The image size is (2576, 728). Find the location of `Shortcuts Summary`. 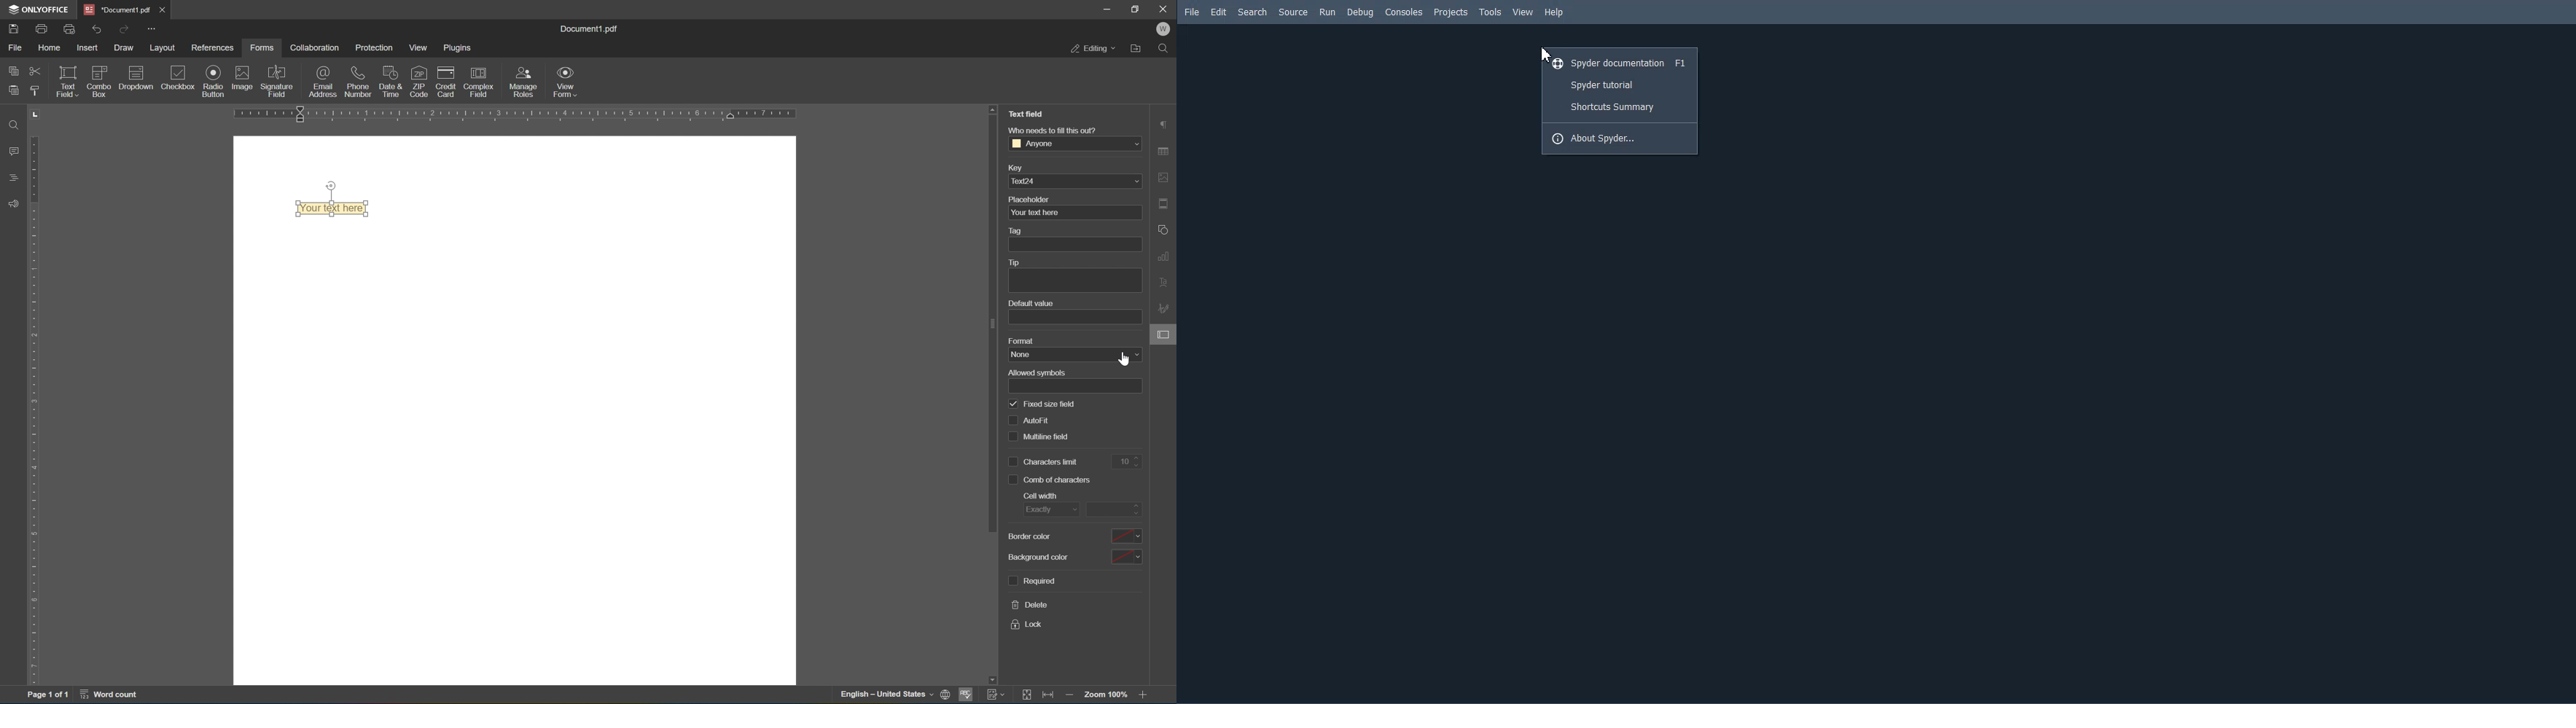

Shortcuts Summary is located at coordinates (1620, 107).